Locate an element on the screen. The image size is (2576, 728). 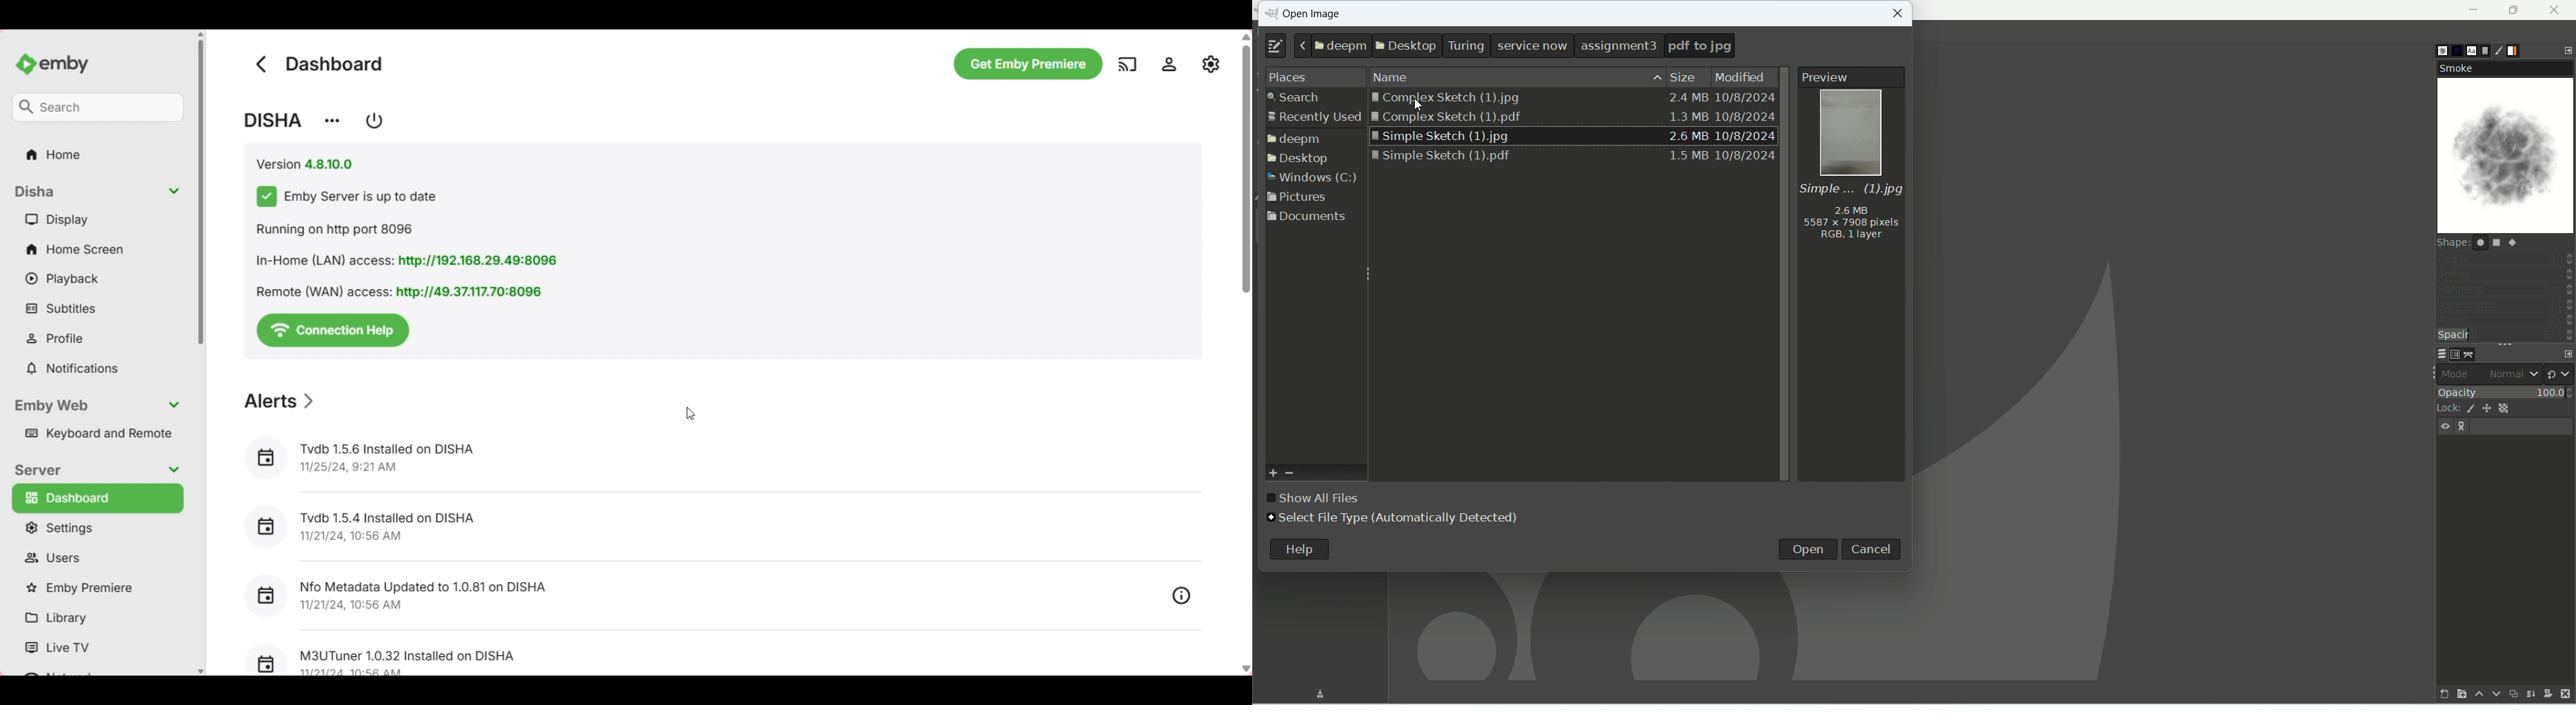
Profile is located at coordinates (99, 338).